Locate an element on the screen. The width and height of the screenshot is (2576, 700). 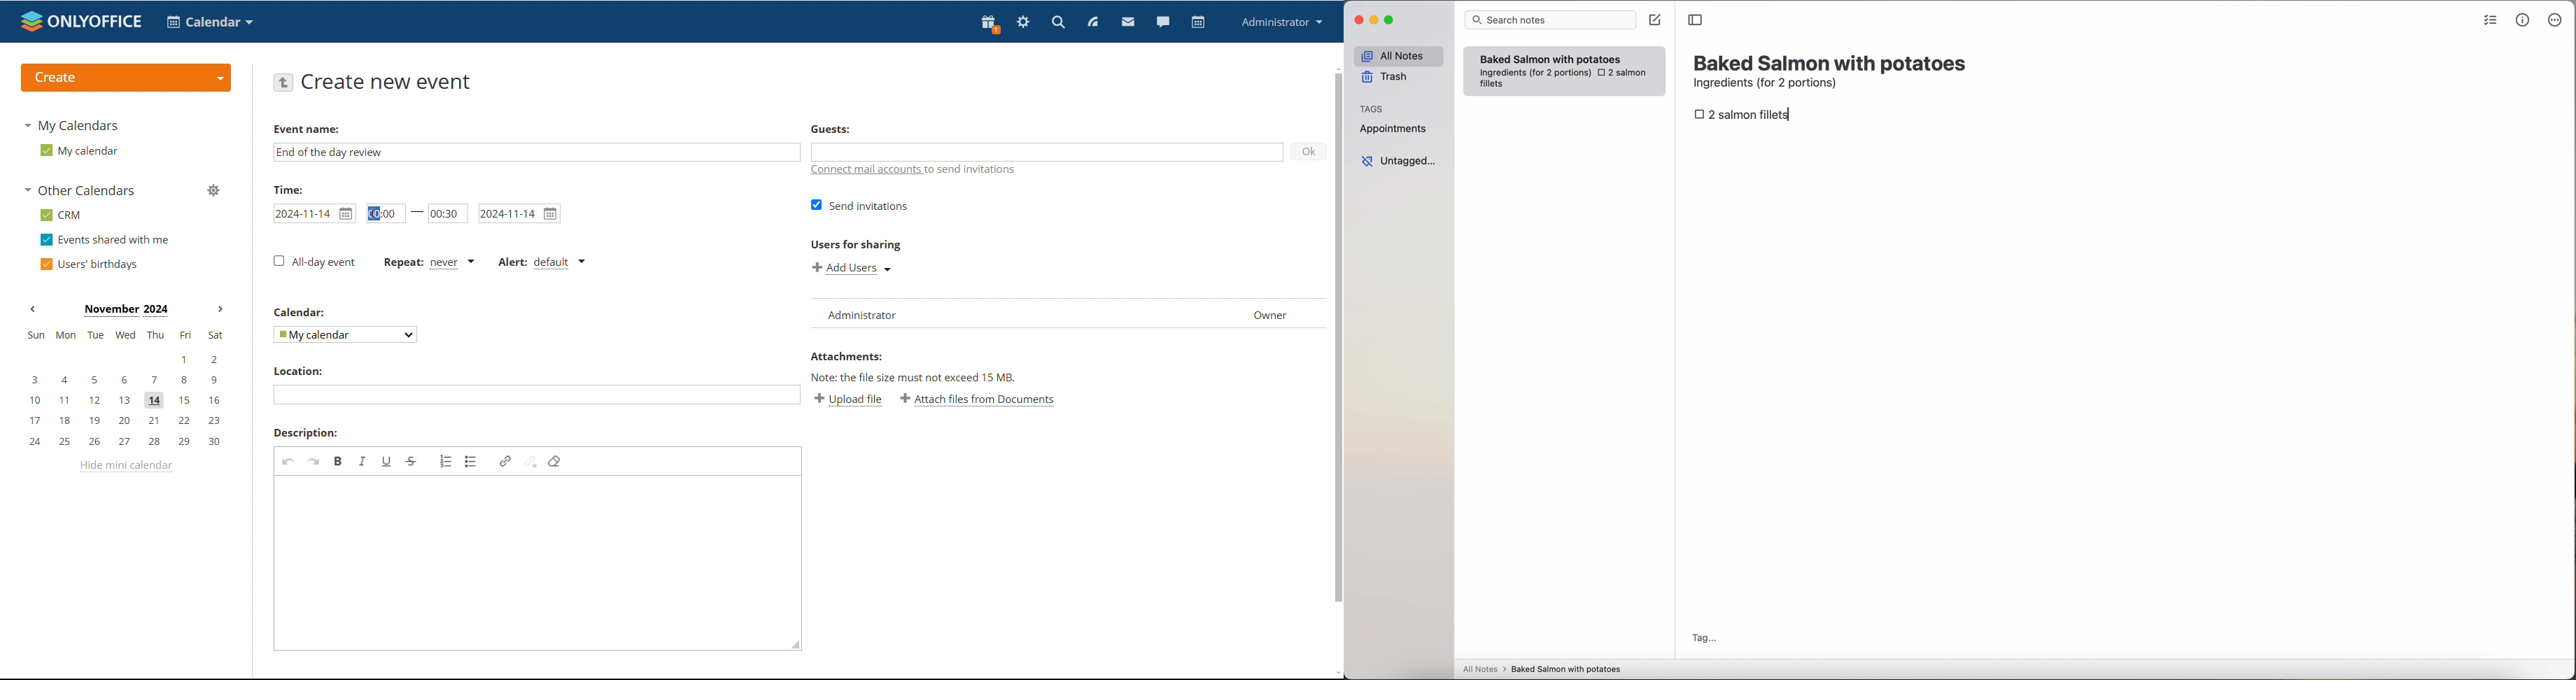
all notes is located at coordinates (1398, 55).